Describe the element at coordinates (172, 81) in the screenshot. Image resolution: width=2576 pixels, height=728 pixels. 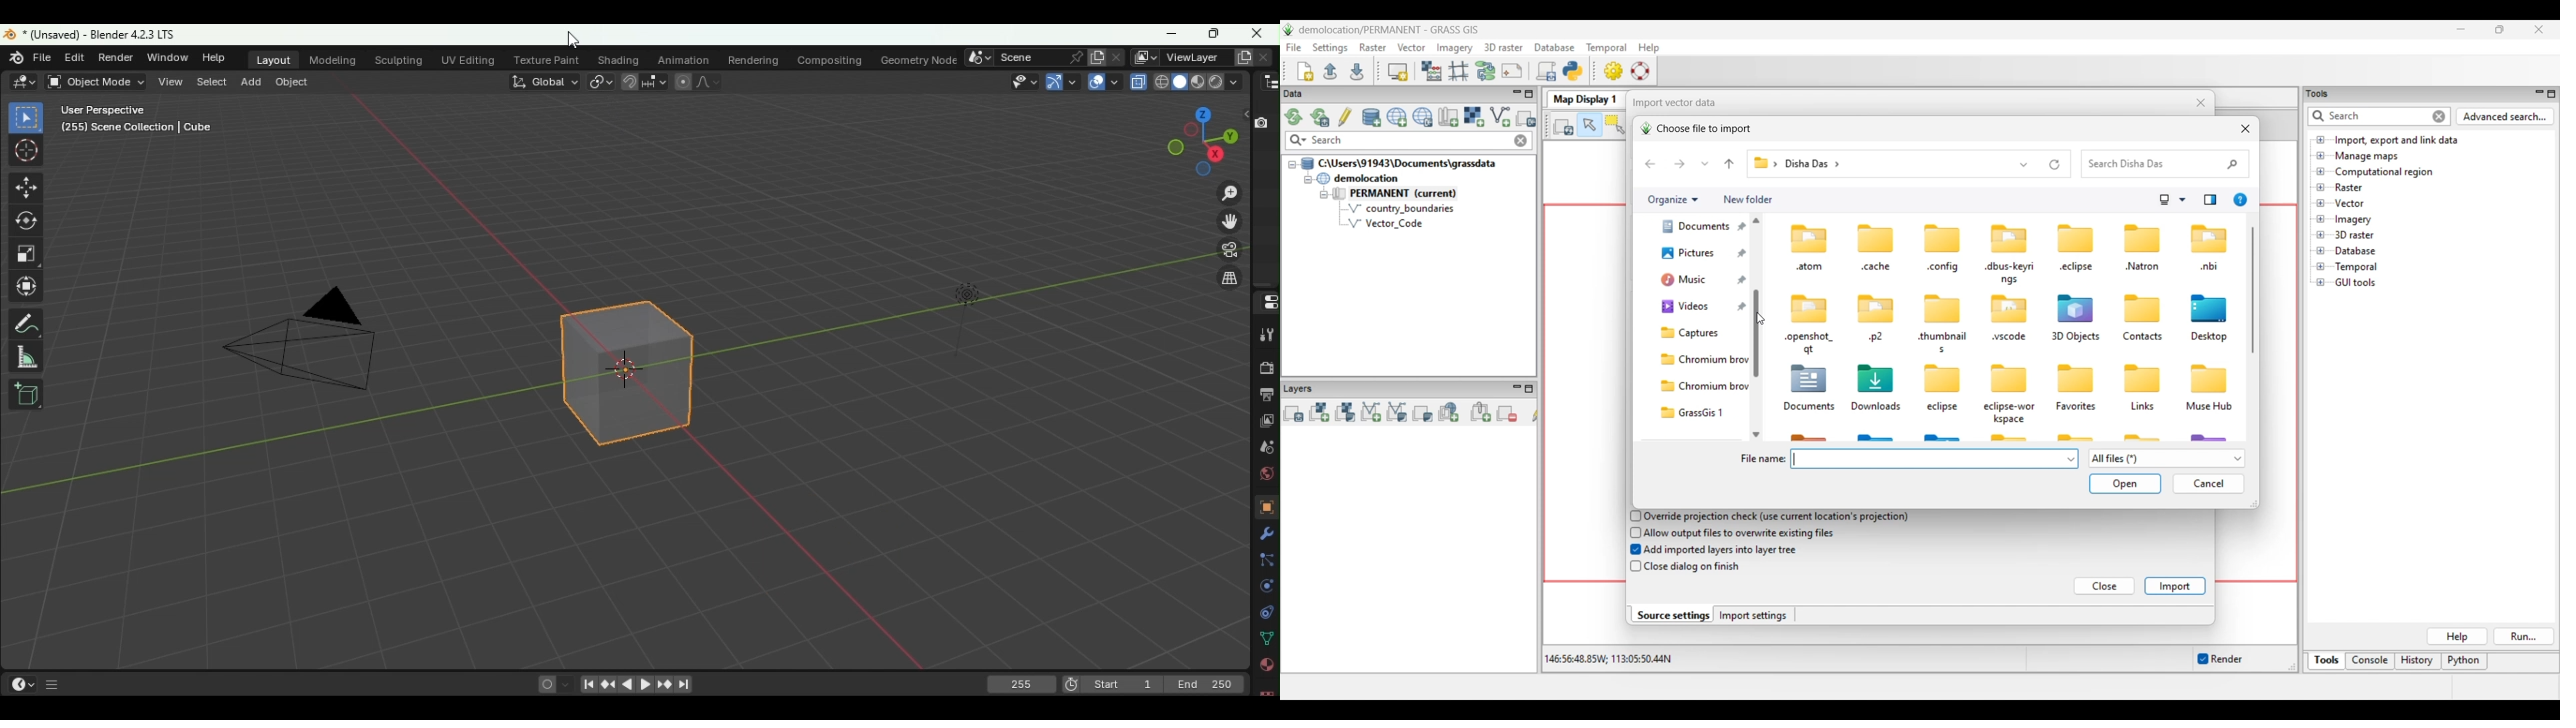
I see `View` at that location.